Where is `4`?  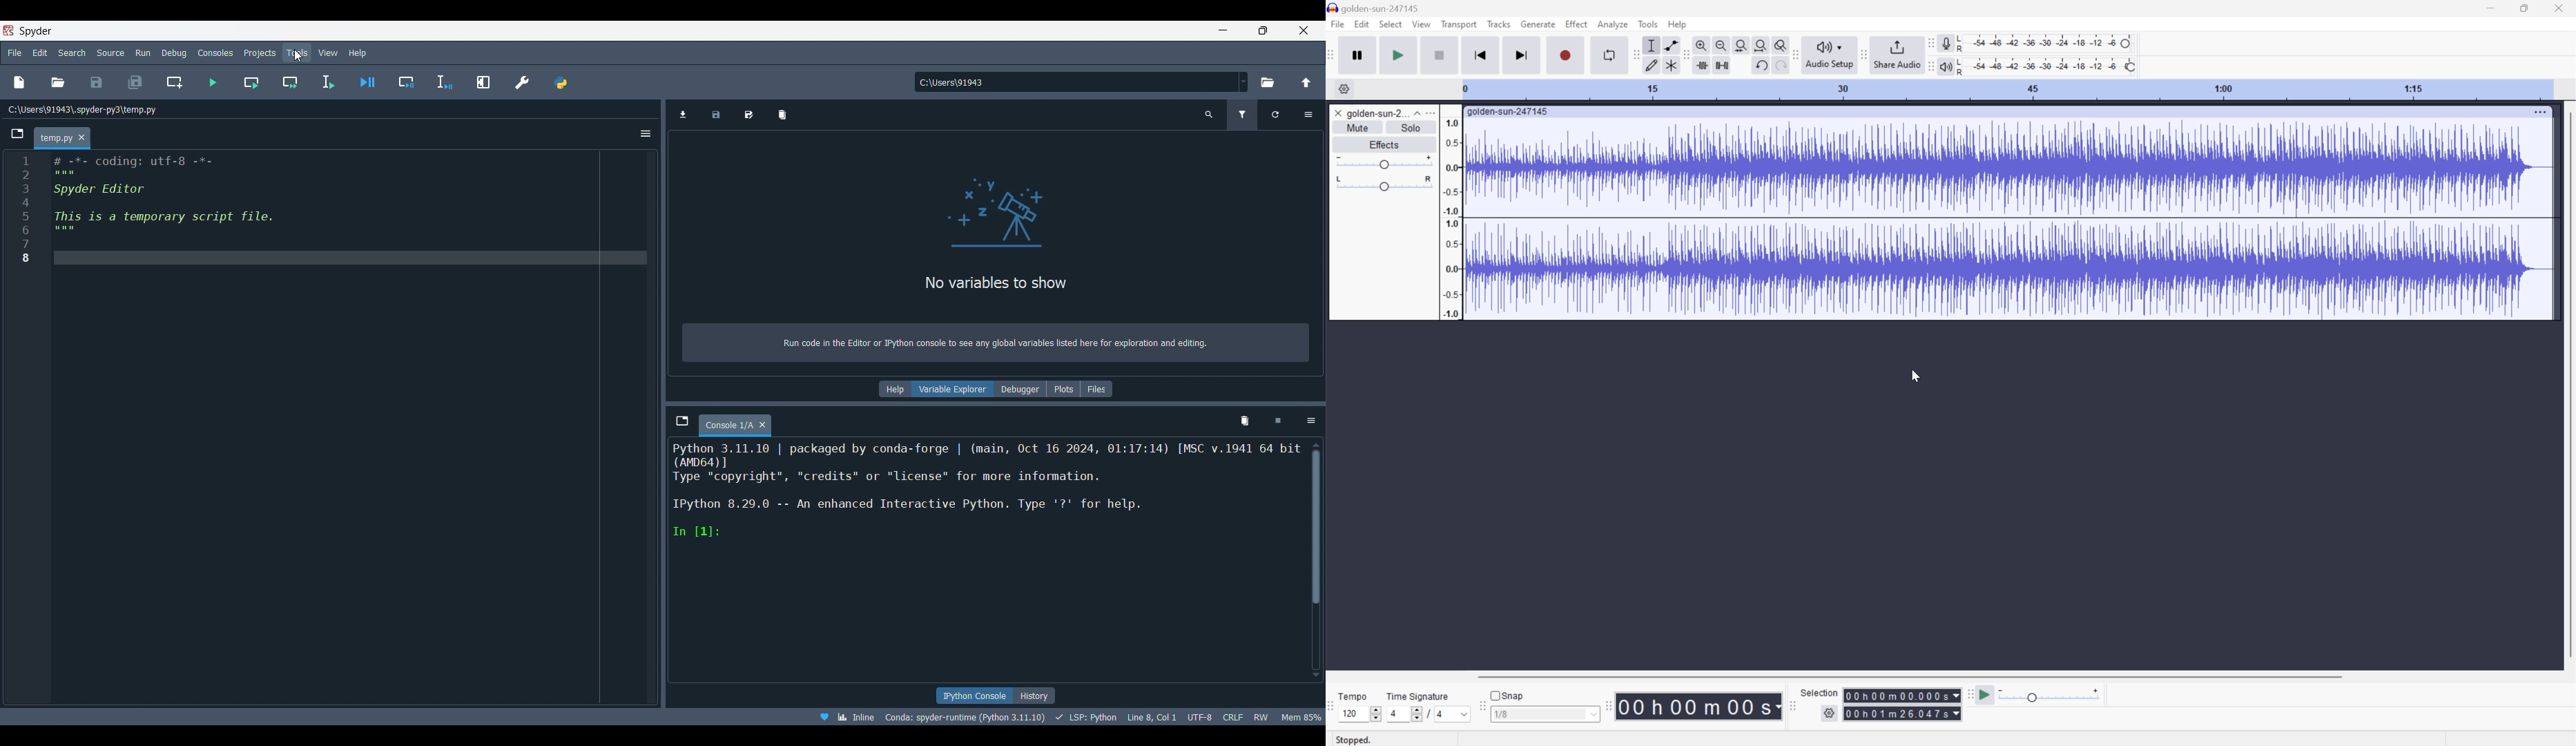 4 is located at coordinates (1403, 714).